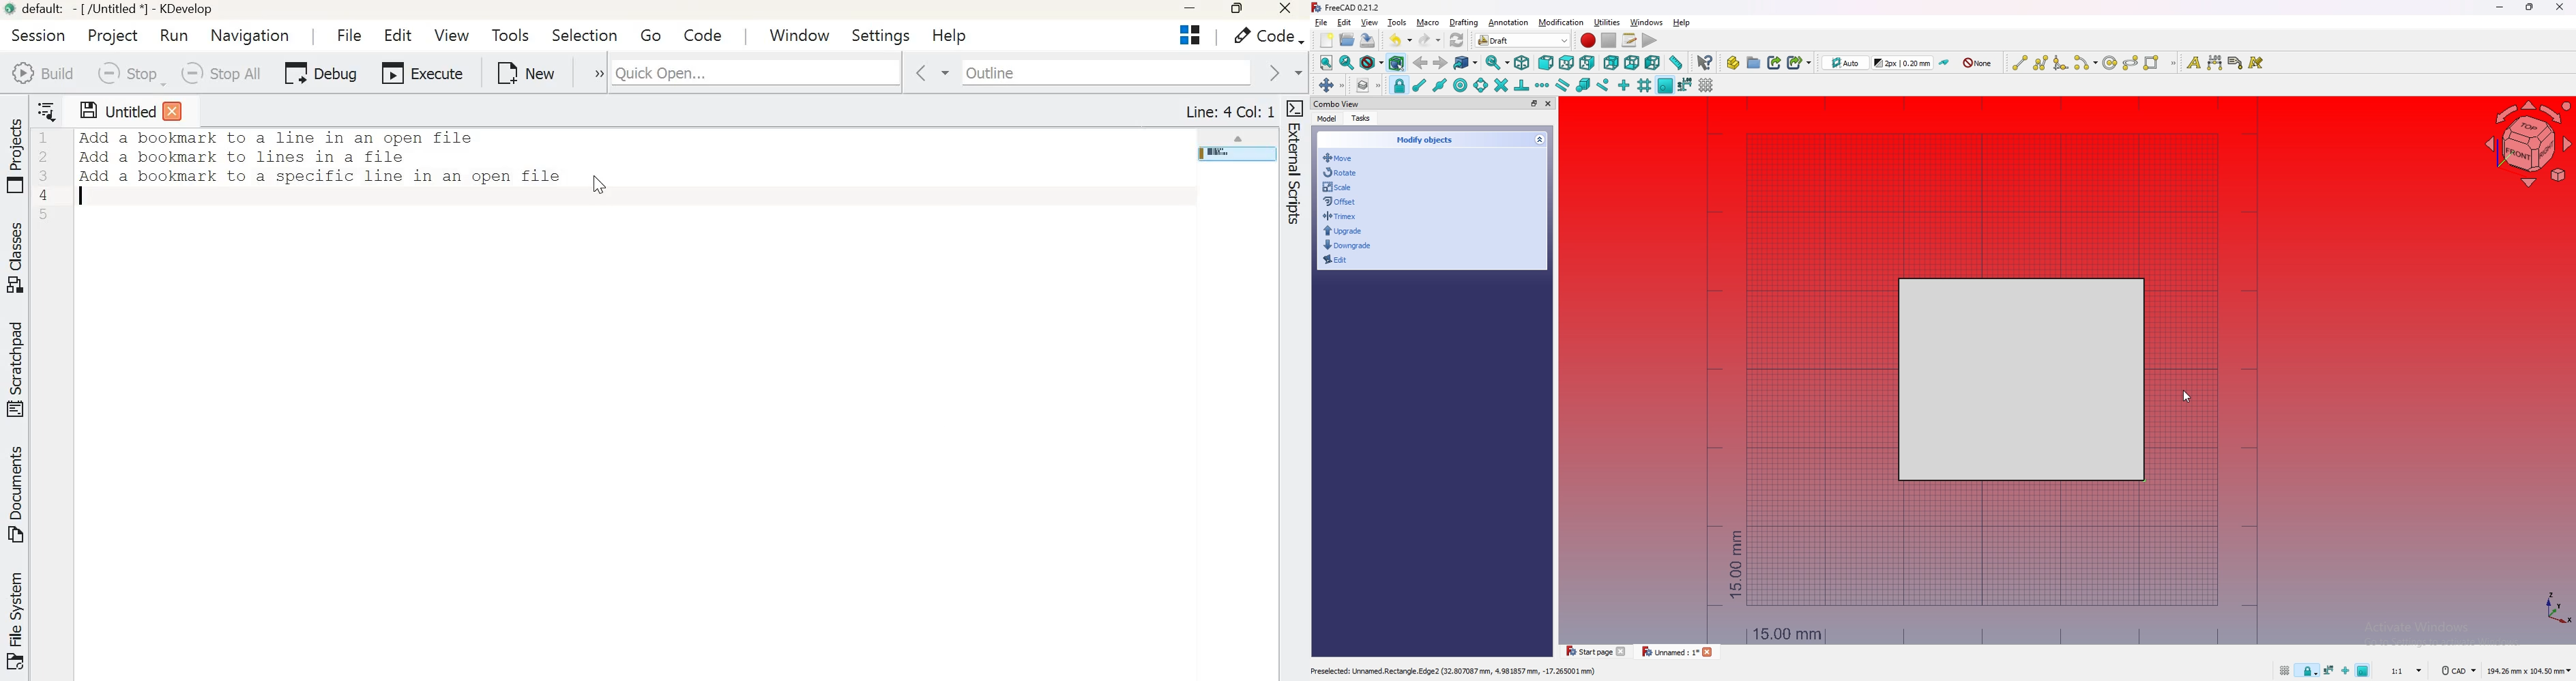 The height and width of the screenshot is (700, 2576). What do you see at coordinates (1467, 63) in the screenshot?
I see `goto linked object` at bounding box center [1467, 63].